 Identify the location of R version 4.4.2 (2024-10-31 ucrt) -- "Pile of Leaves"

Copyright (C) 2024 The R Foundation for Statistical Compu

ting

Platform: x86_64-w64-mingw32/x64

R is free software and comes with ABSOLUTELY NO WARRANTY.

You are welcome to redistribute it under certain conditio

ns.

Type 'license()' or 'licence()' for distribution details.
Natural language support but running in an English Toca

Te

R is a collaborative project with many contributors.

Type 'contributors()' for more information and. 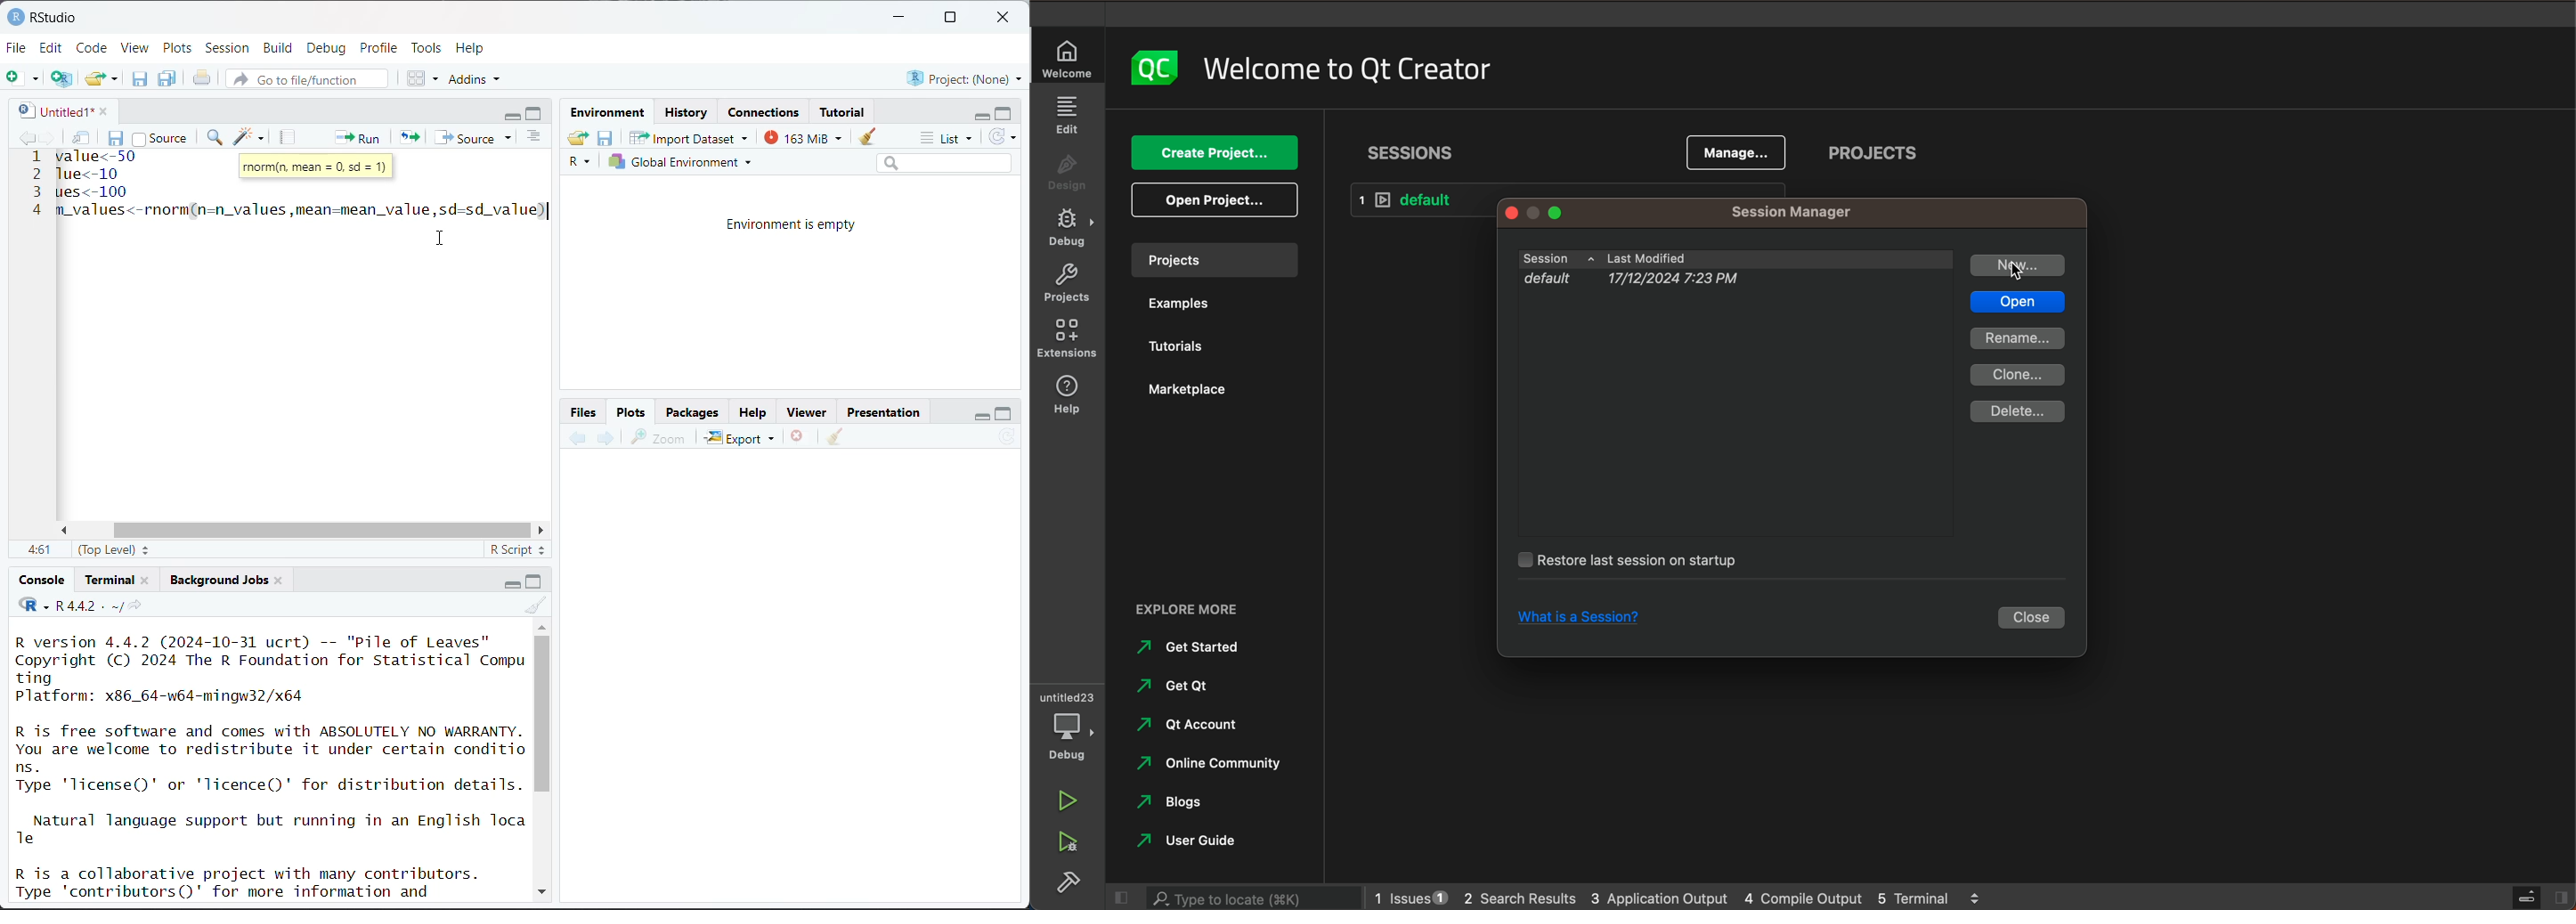
(272, 765).